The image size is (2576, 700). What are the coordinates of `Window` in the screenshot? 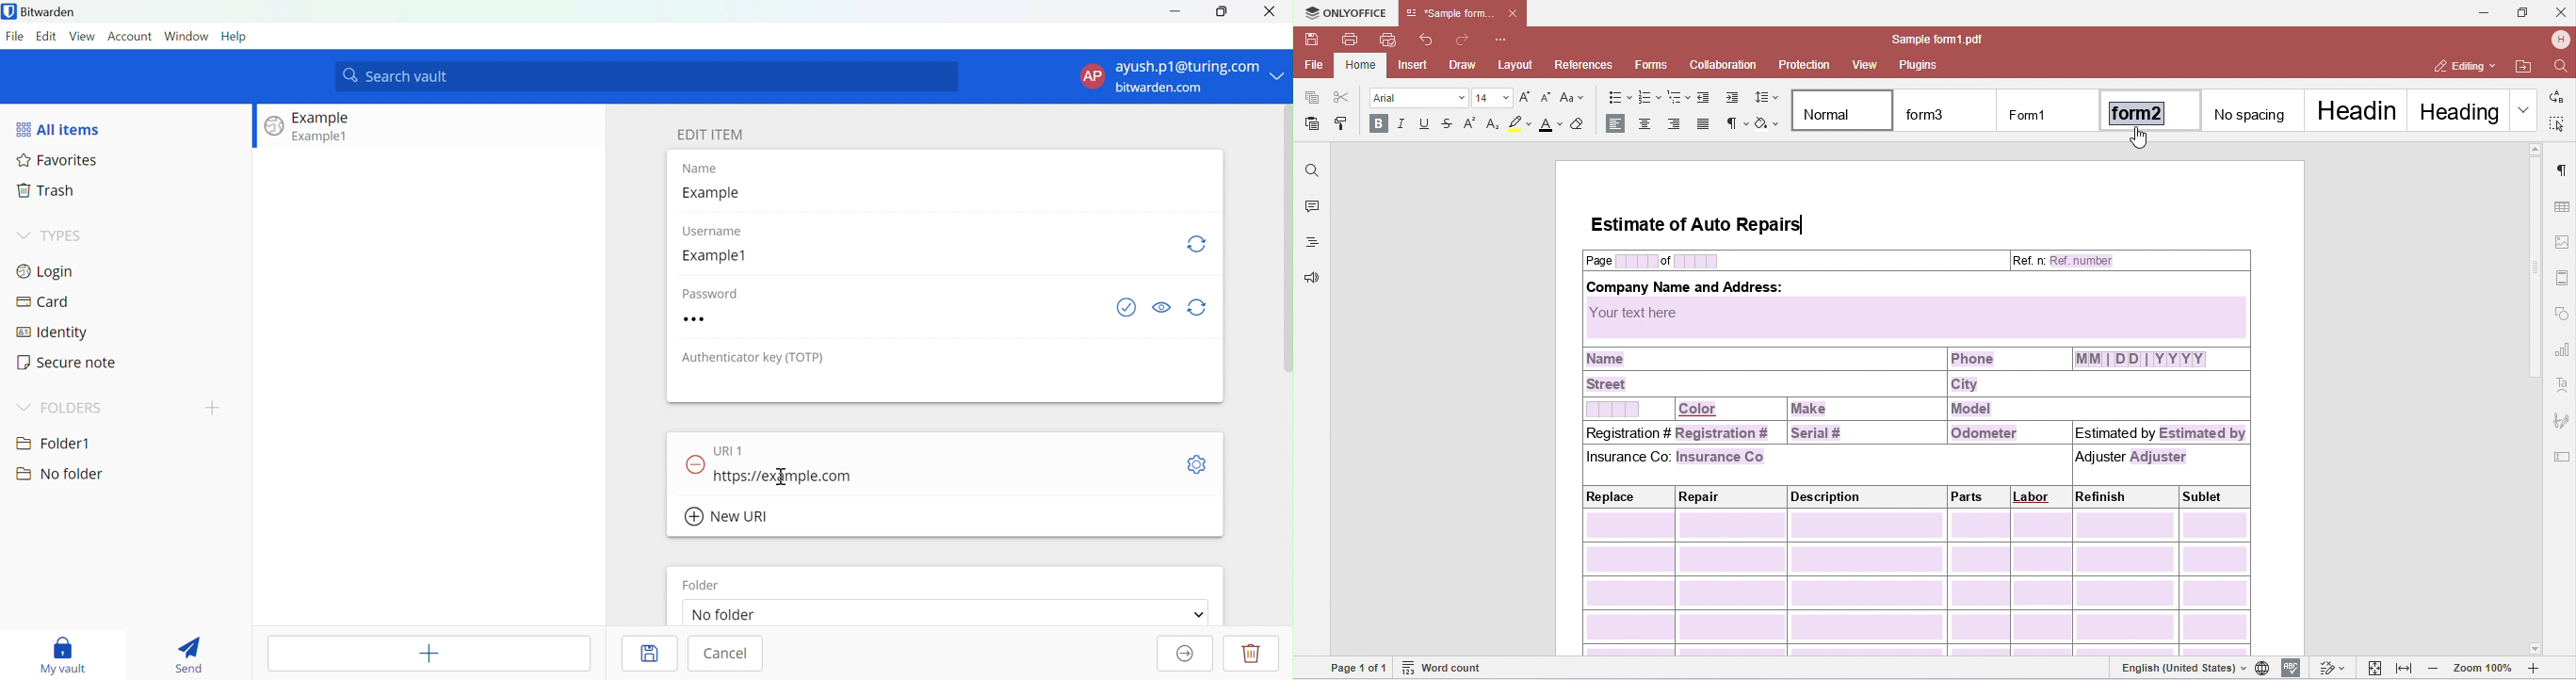 It's located at (186, 36).